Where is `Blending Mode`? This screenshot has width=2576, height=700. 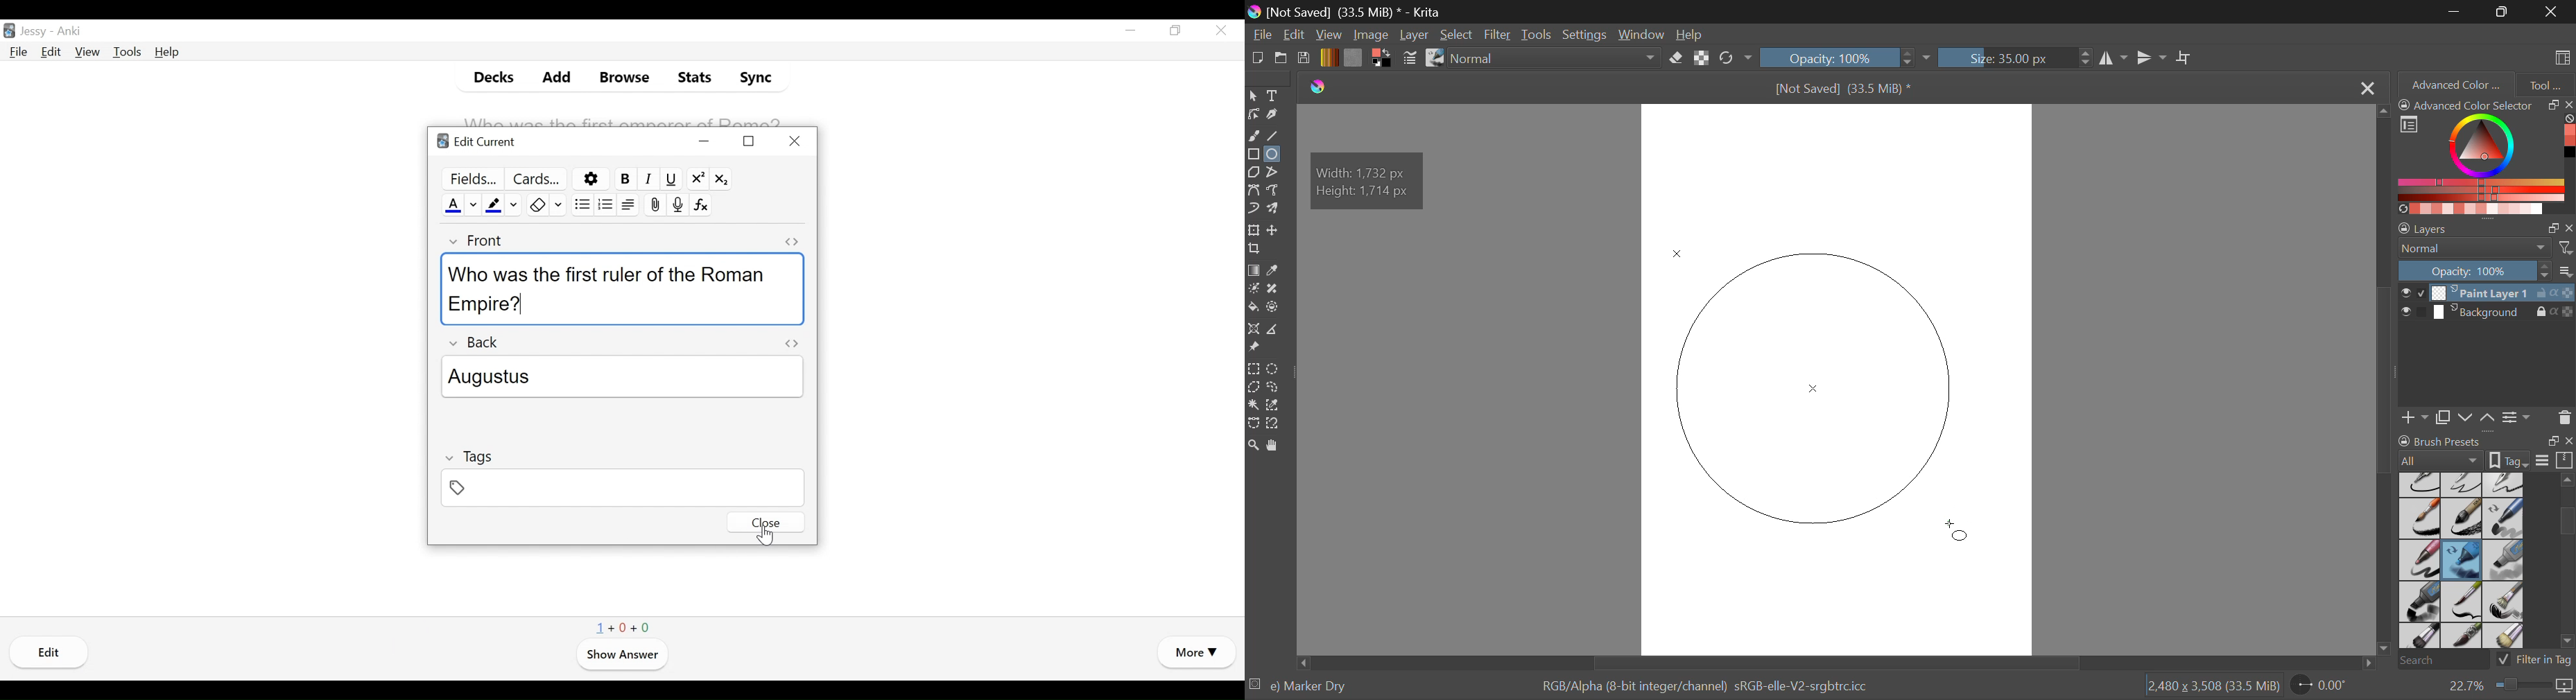
Blending Mode is located at coordinates (1558, 59).